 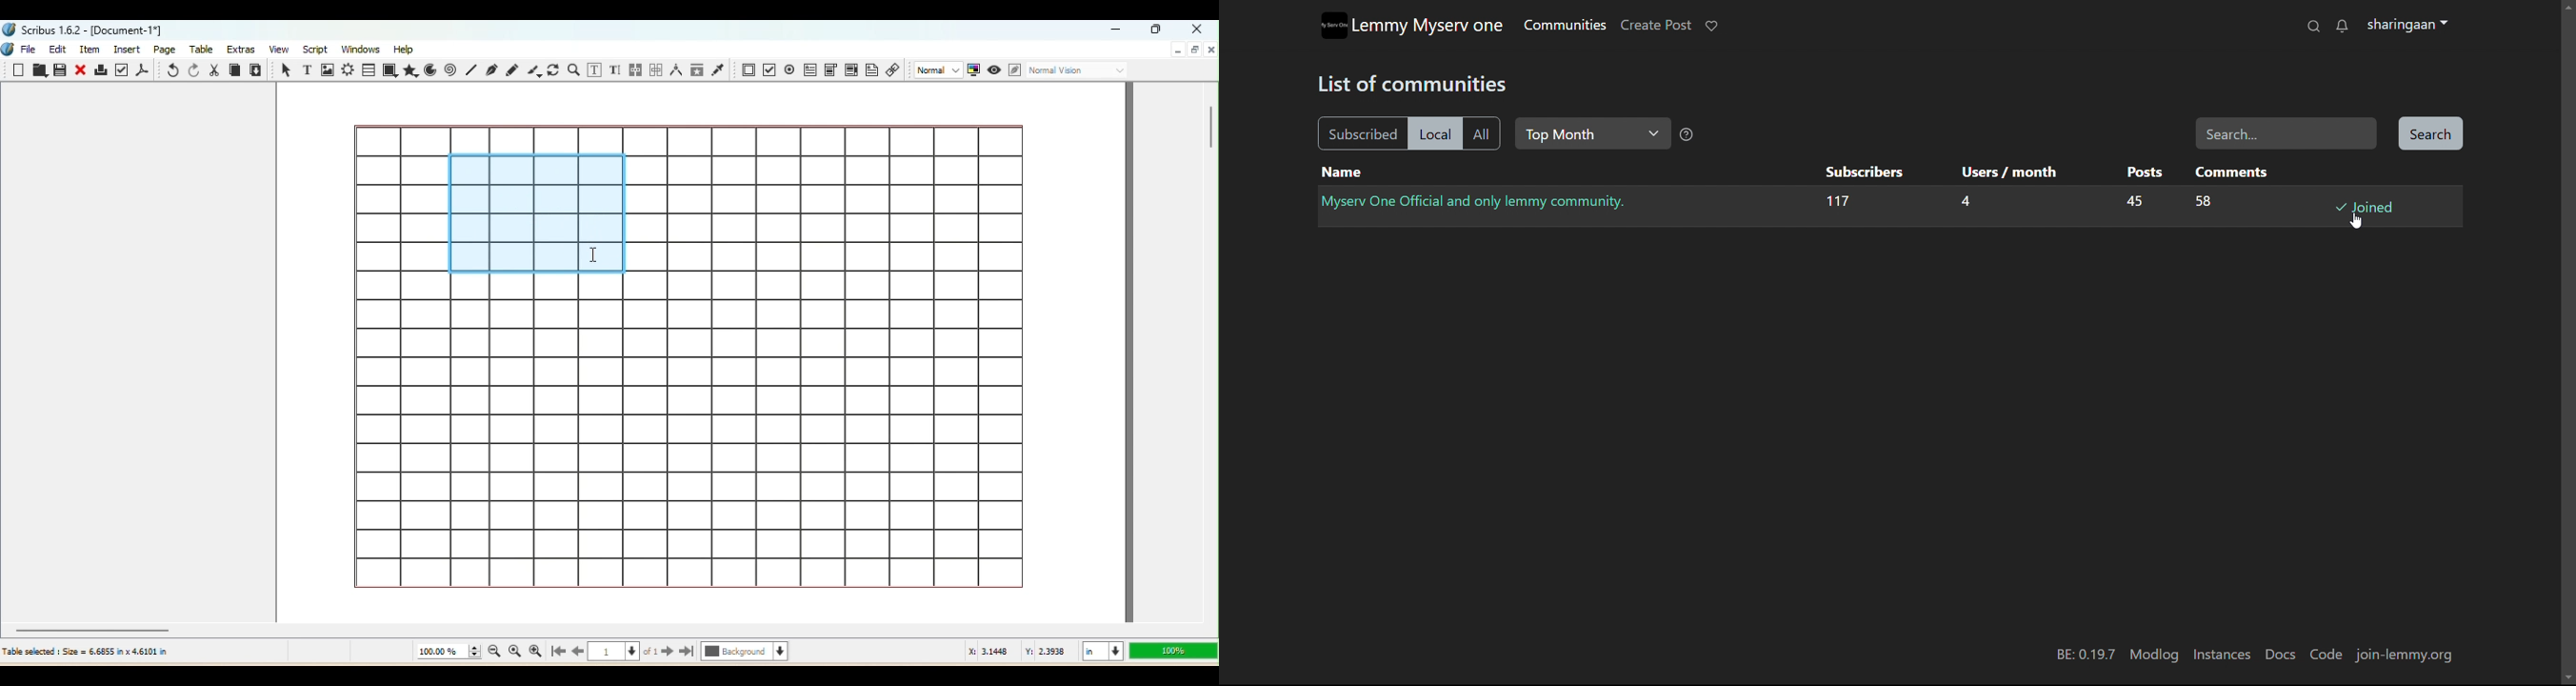 I want to click on Table selected Size 6.6855 in x 4.6101 in, so click(x=86, y=651).